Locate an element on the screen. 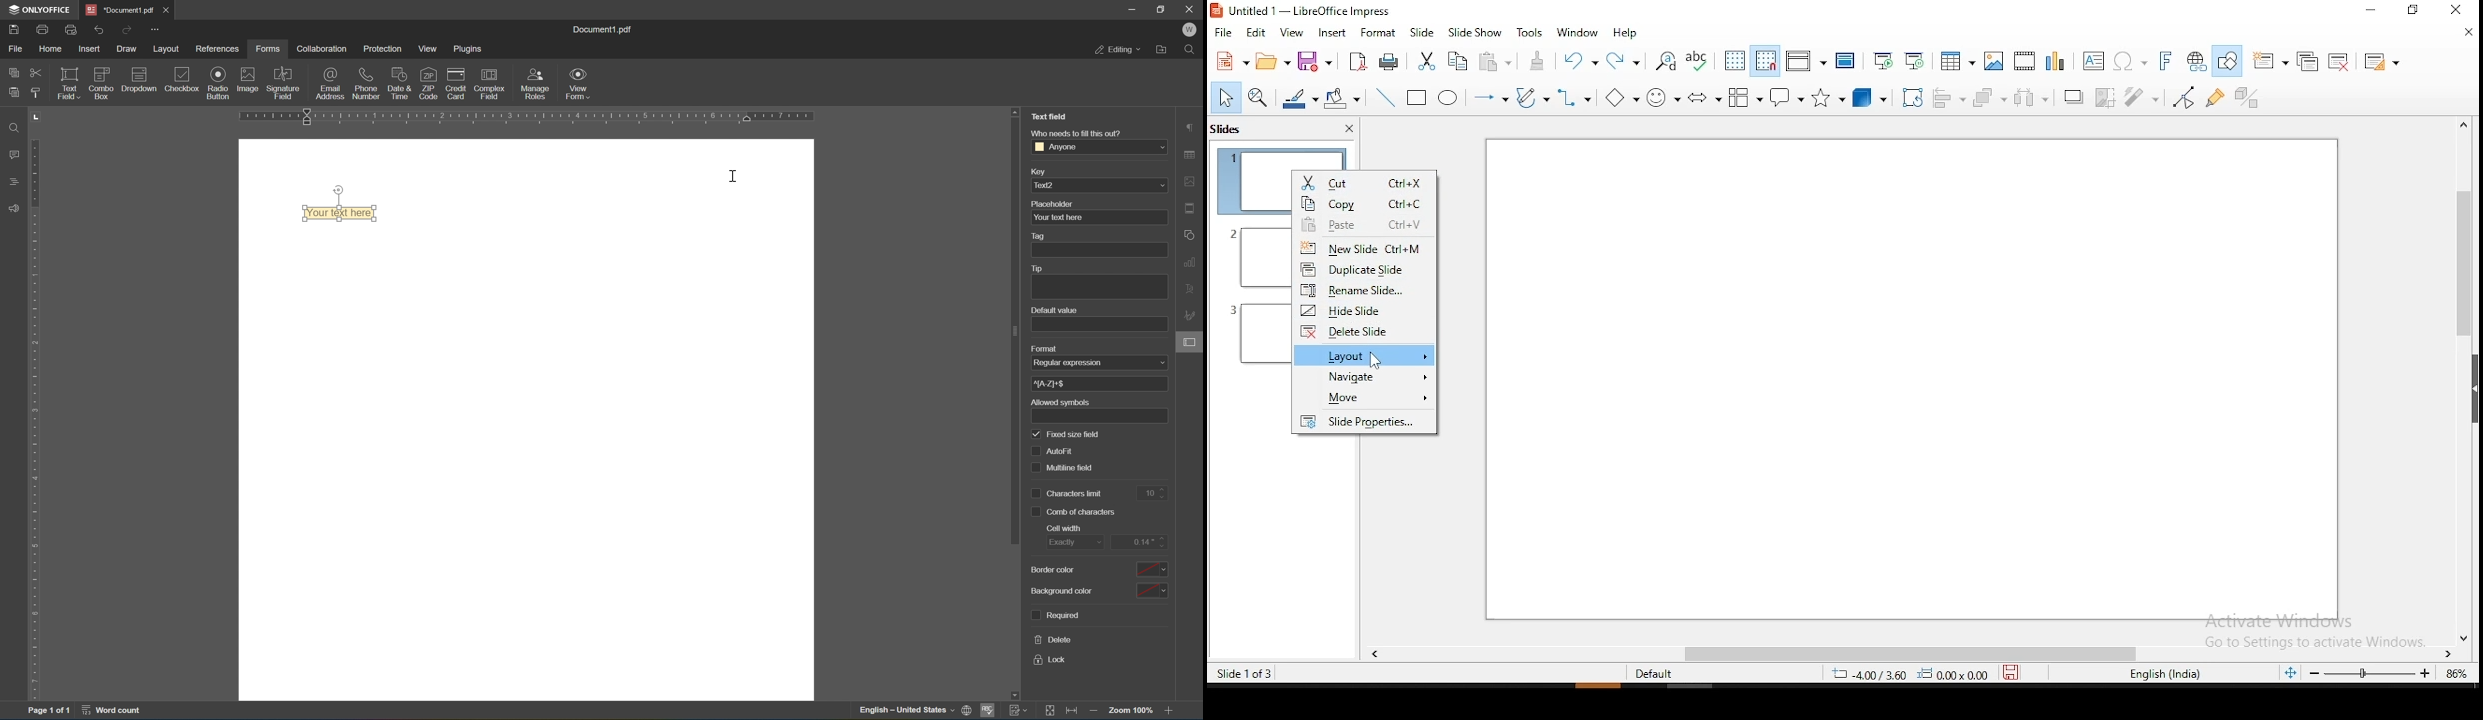  set document language is located at coordinates (915, 712).